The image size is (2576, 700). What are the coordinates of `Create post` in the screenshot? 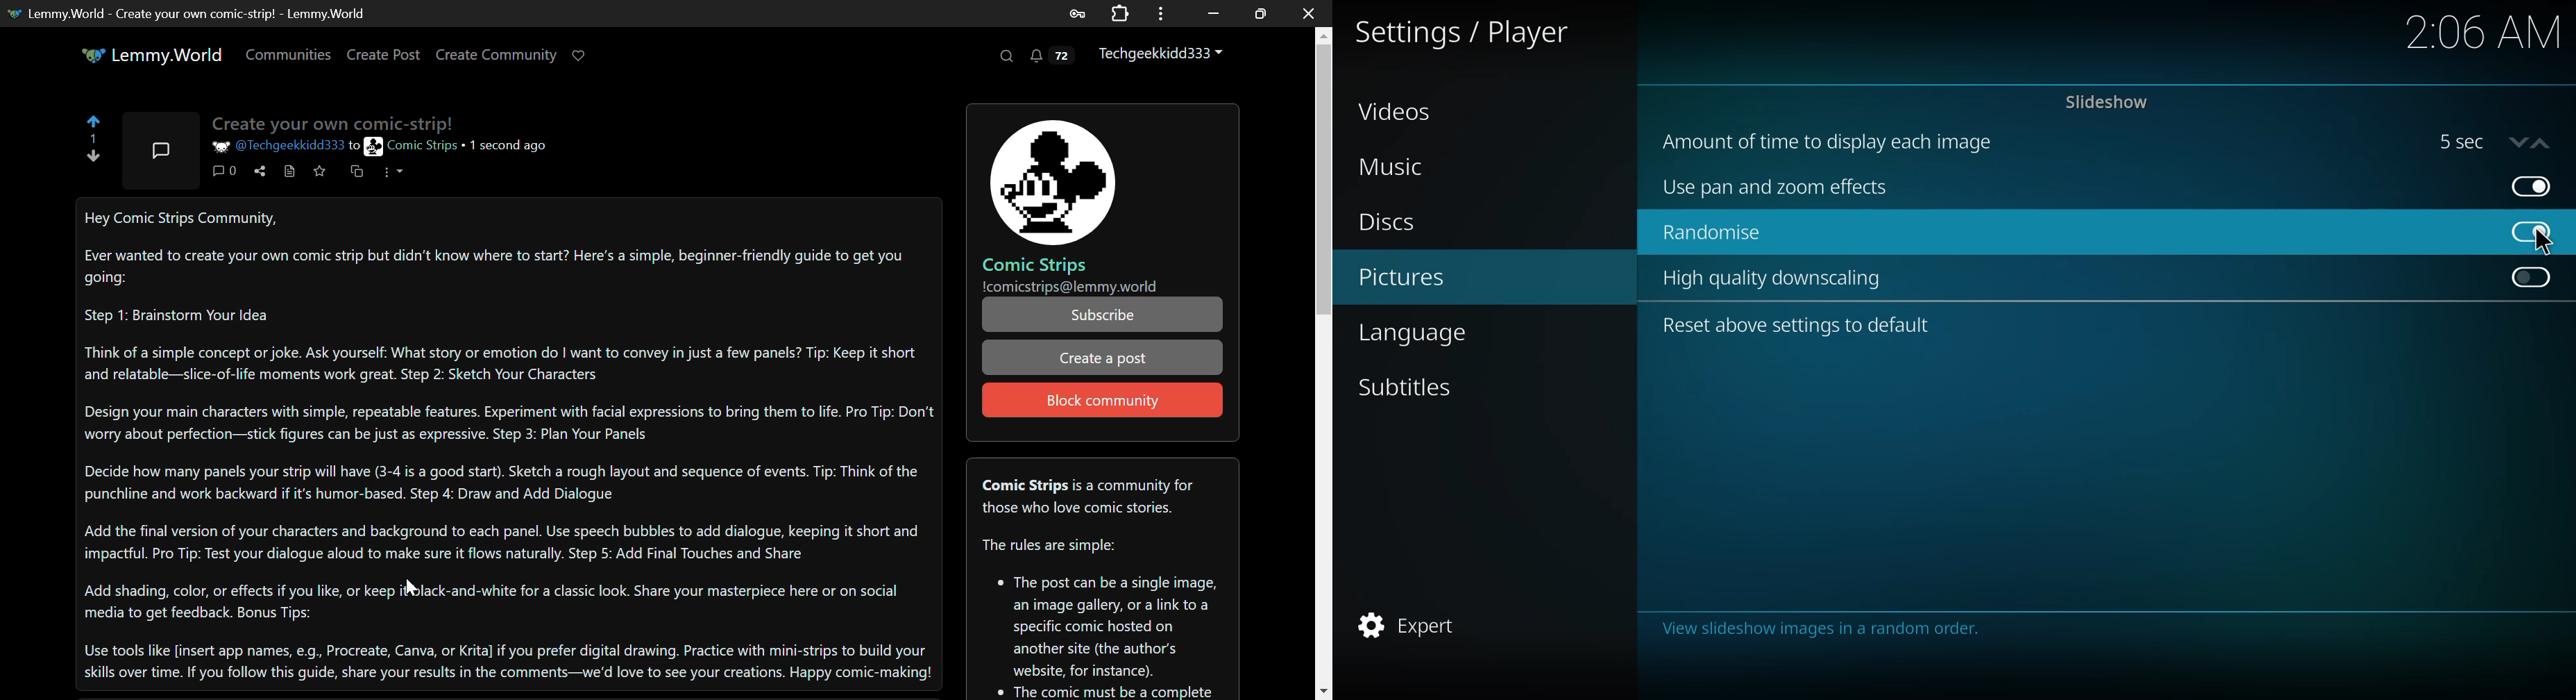 It's located at (1102, 357).